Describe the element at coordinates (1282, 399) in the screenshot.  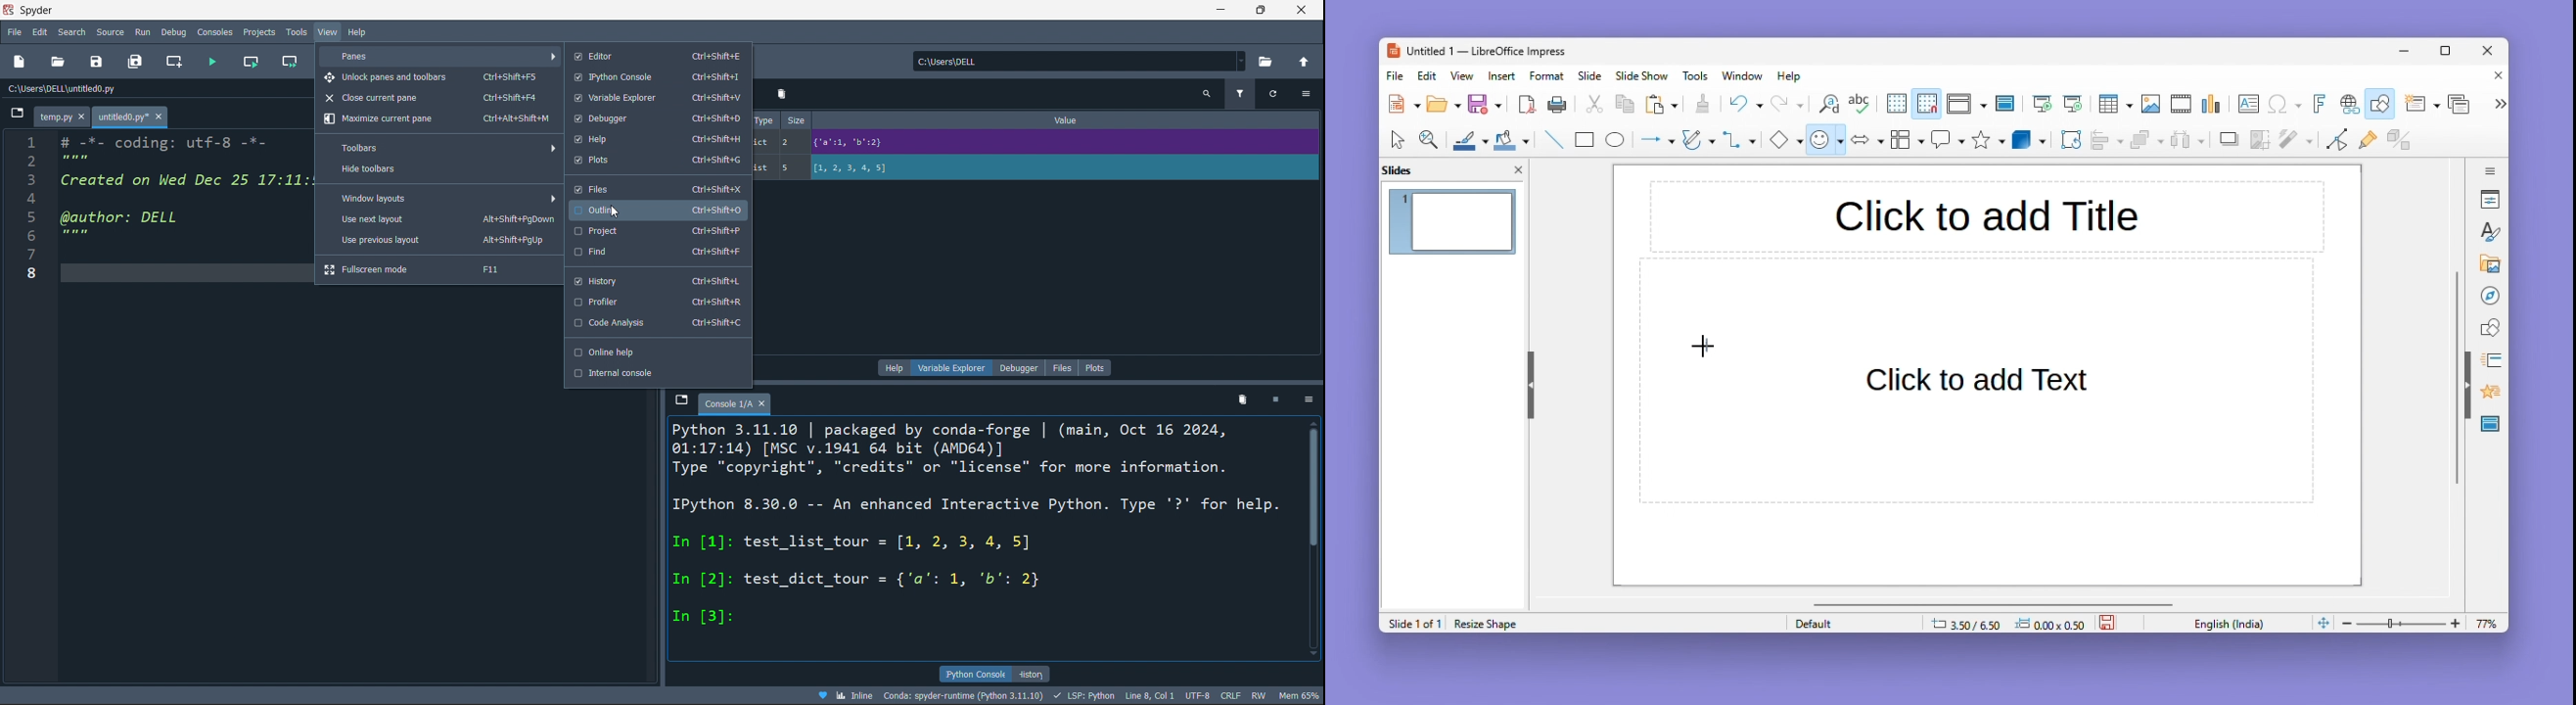
I see `stop` at that location.